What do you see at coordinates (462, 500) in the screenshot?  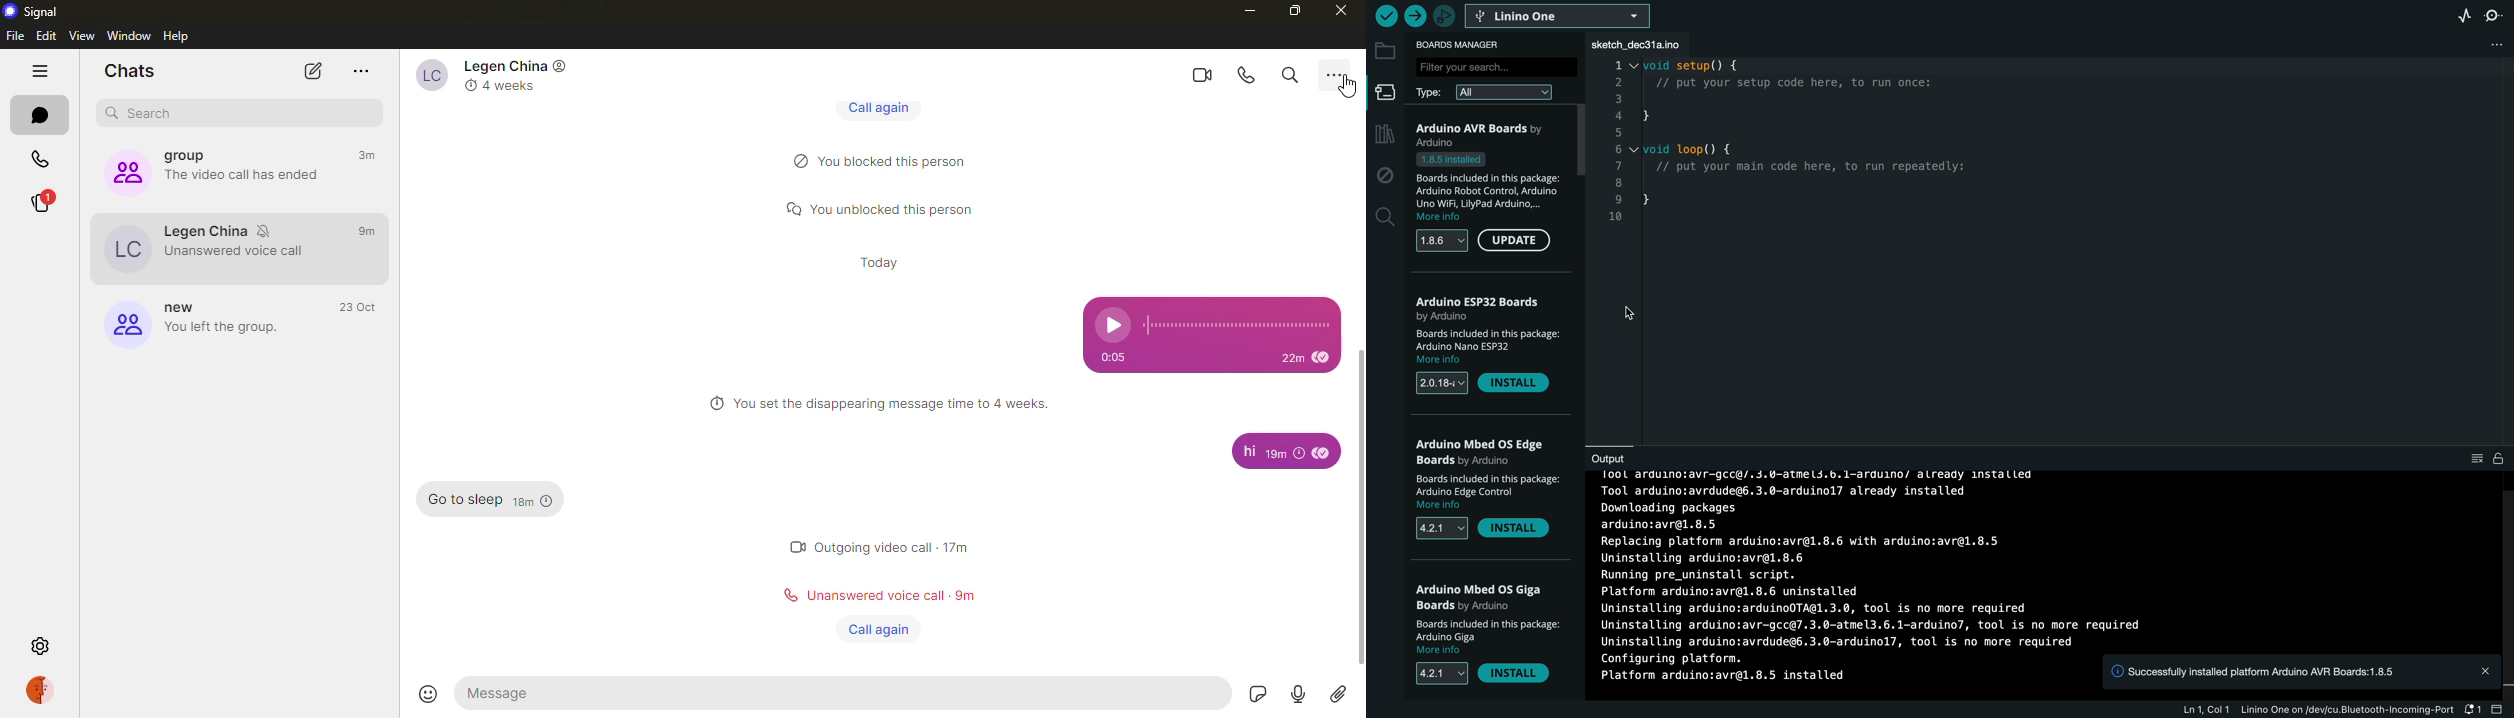 I see `message` at bounding box center [462, 500].